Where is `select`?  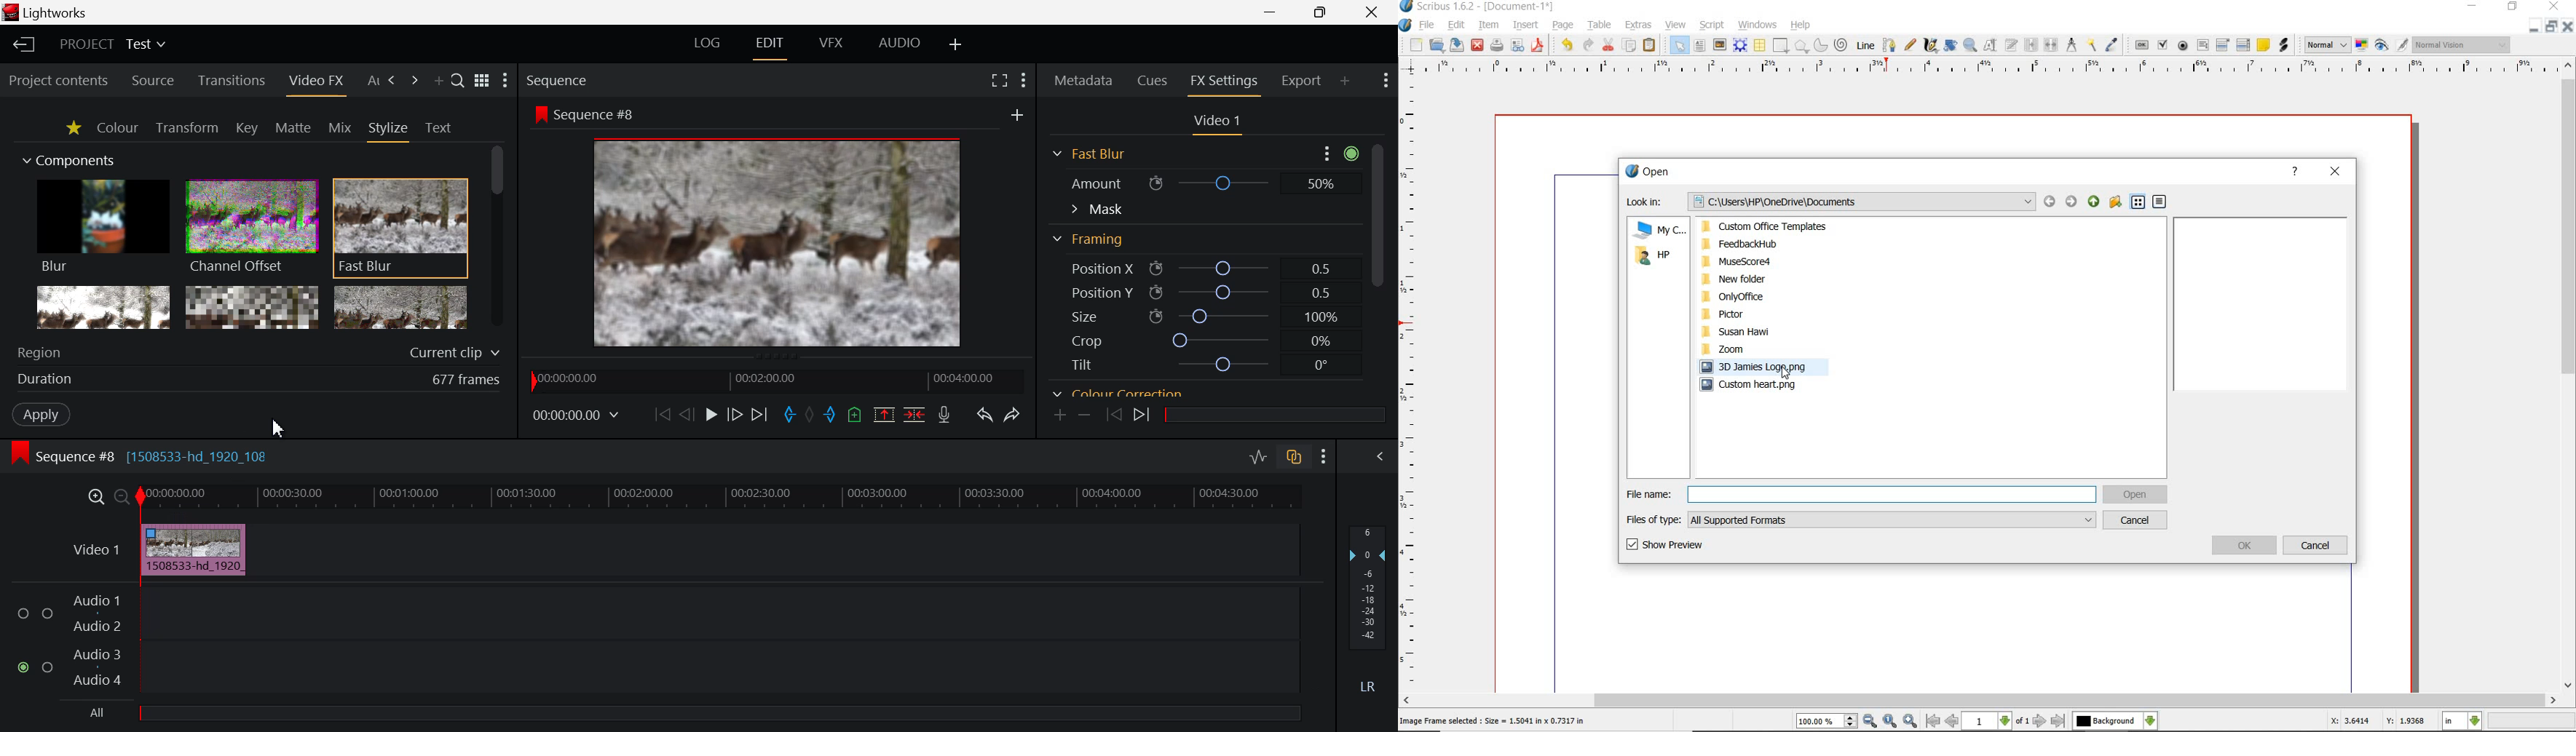
select is located at coordinates (1681, 48).